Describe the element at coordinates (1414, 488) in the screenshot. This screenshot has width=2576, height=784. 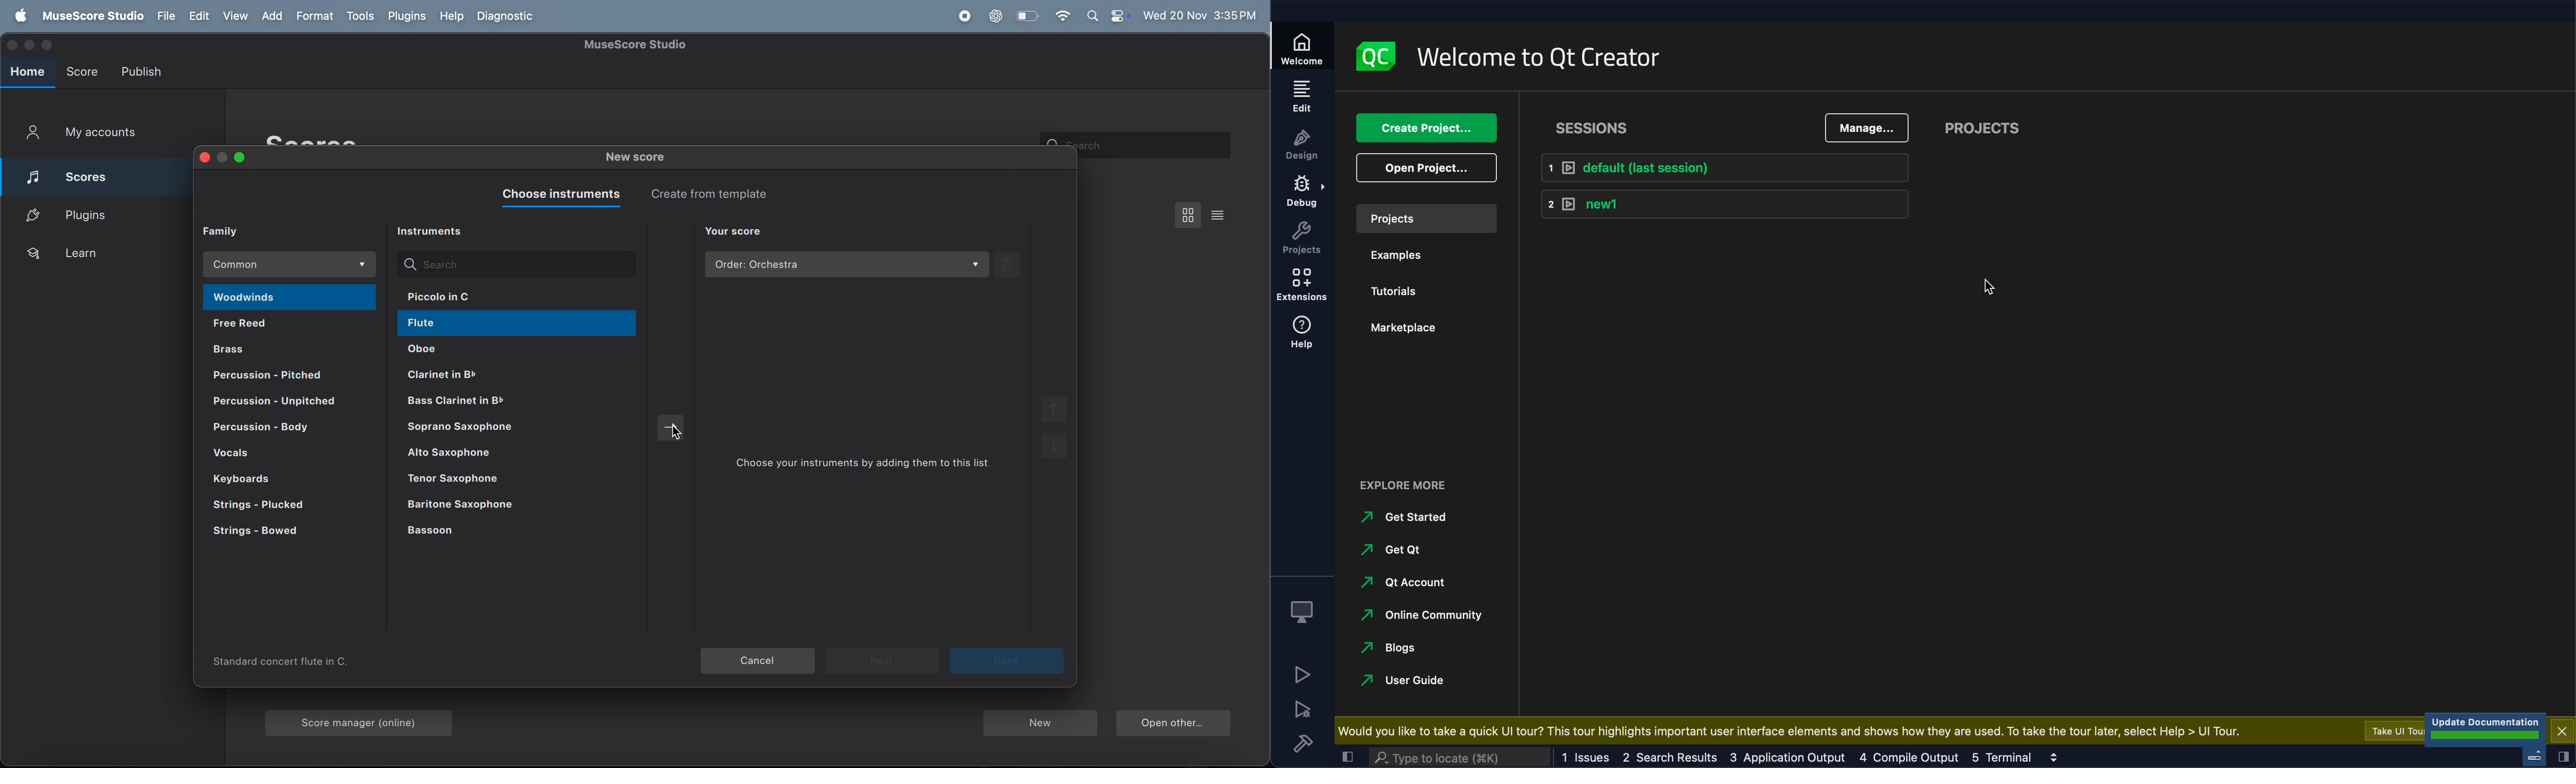
I see `explore more ` at that location.